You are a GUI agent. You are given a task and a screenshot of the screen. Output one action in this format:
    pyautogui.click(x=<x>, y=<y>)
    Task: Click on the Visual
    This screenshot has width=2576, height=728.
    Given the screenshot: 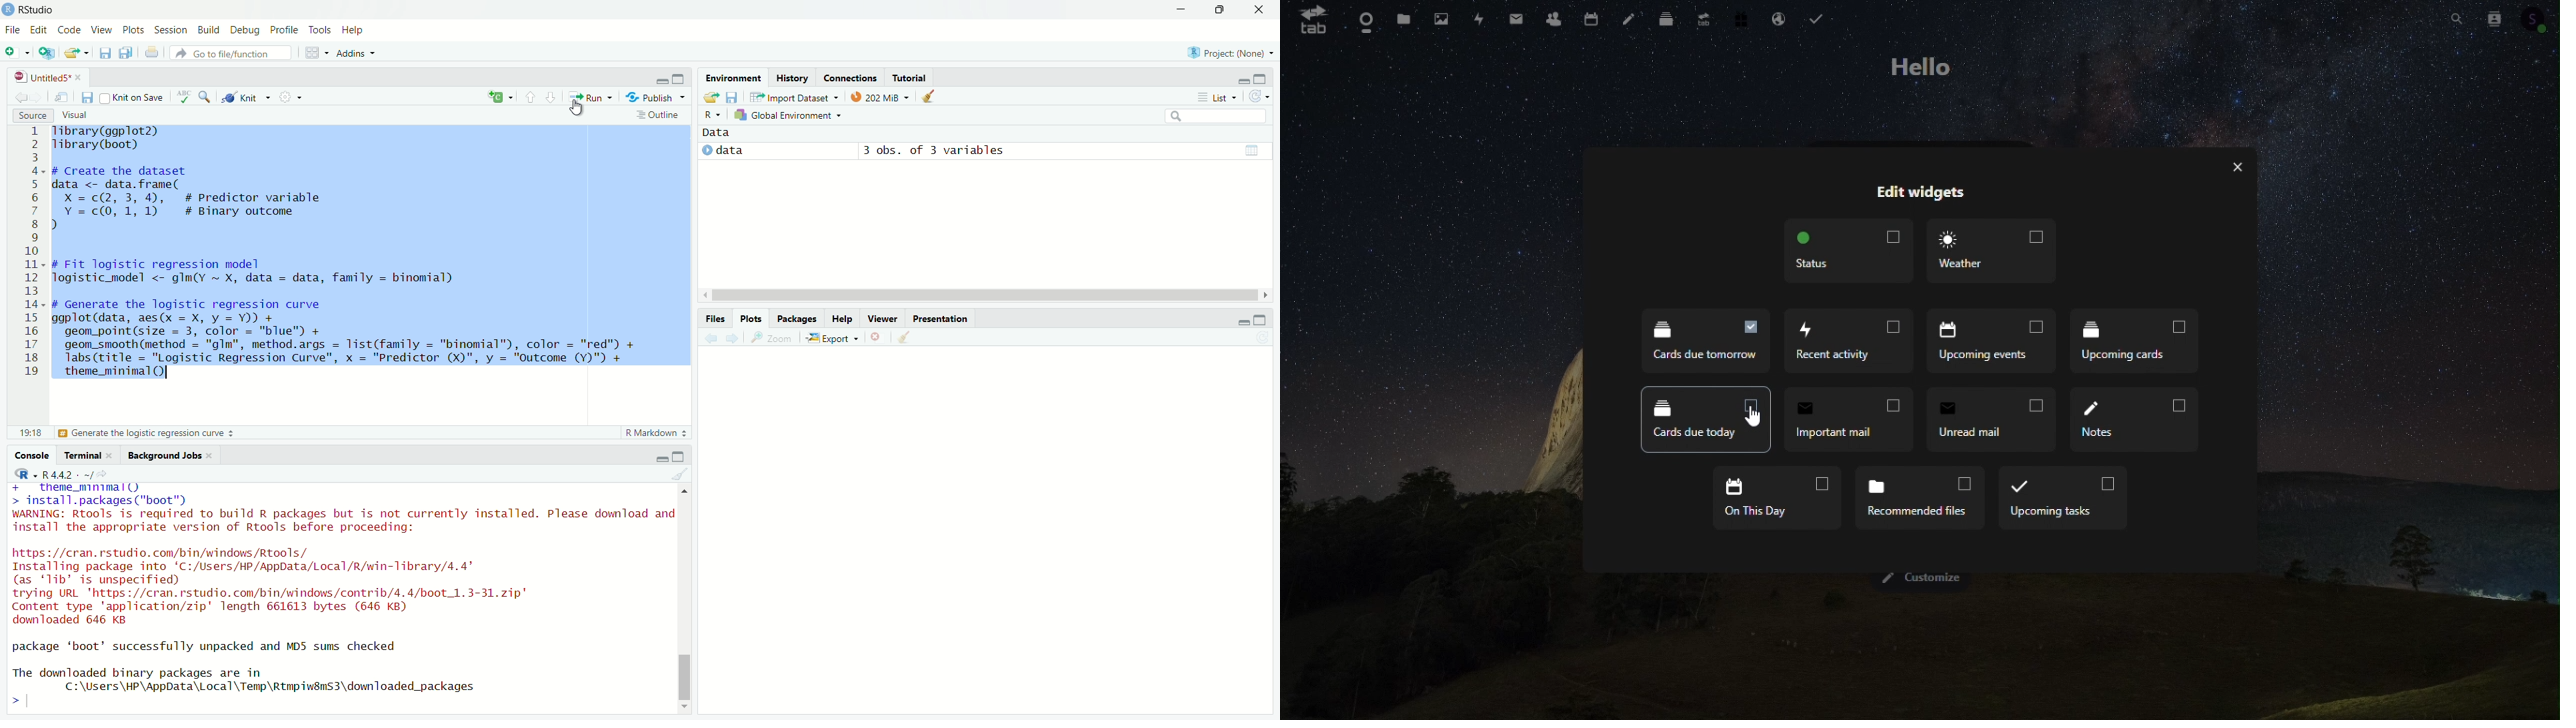 What is the action you would take?
    pyautogui.click(x=74, y=114)
    